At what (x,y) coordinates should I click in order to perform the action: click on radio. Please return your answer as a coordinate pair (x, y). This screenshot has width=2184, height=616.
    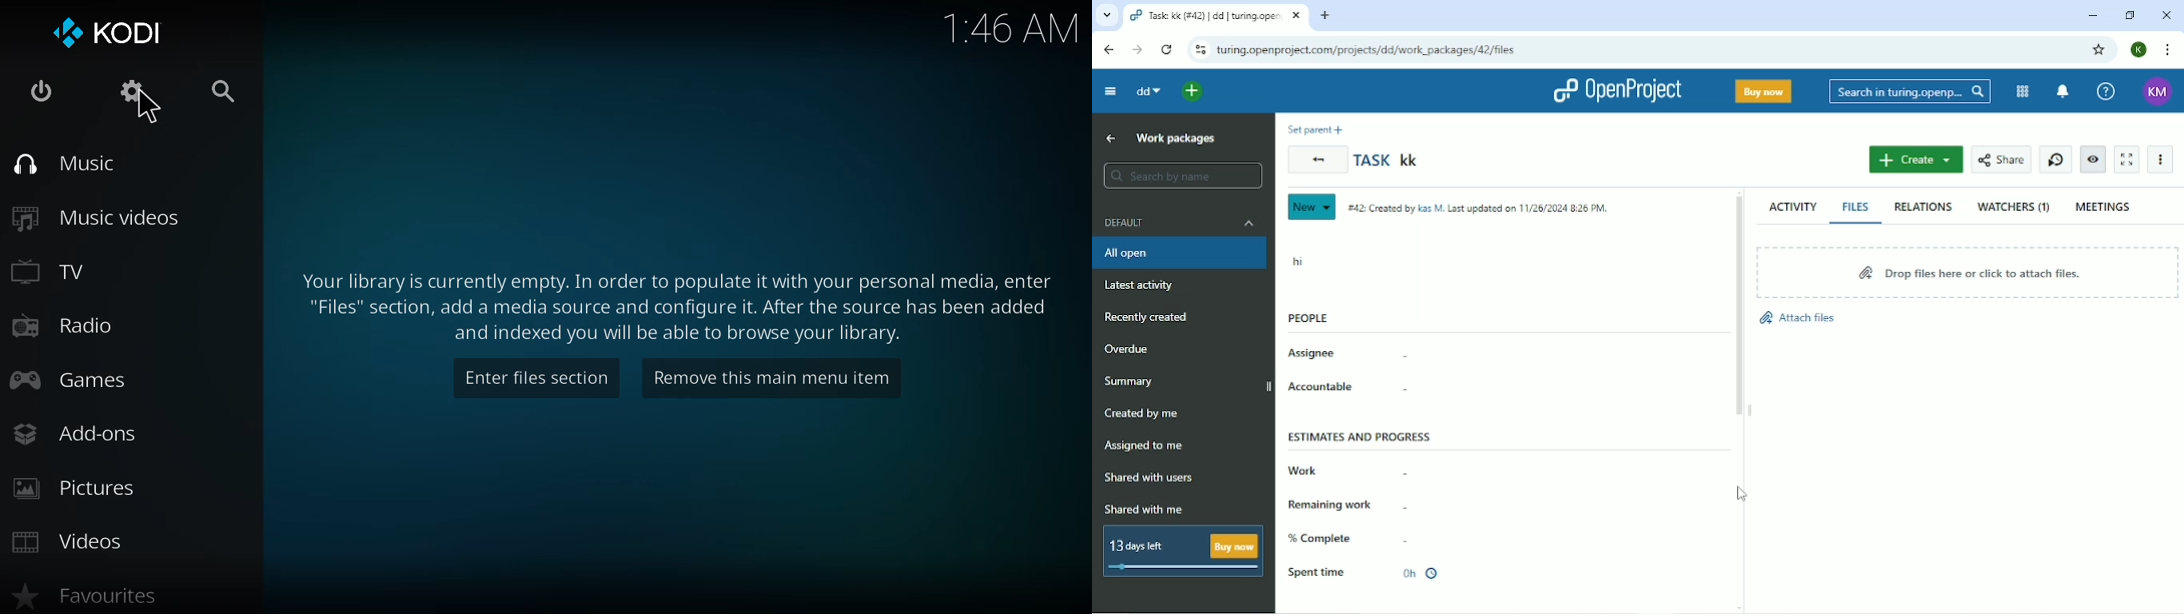
    Looking at the image, I should click on (62, 324).